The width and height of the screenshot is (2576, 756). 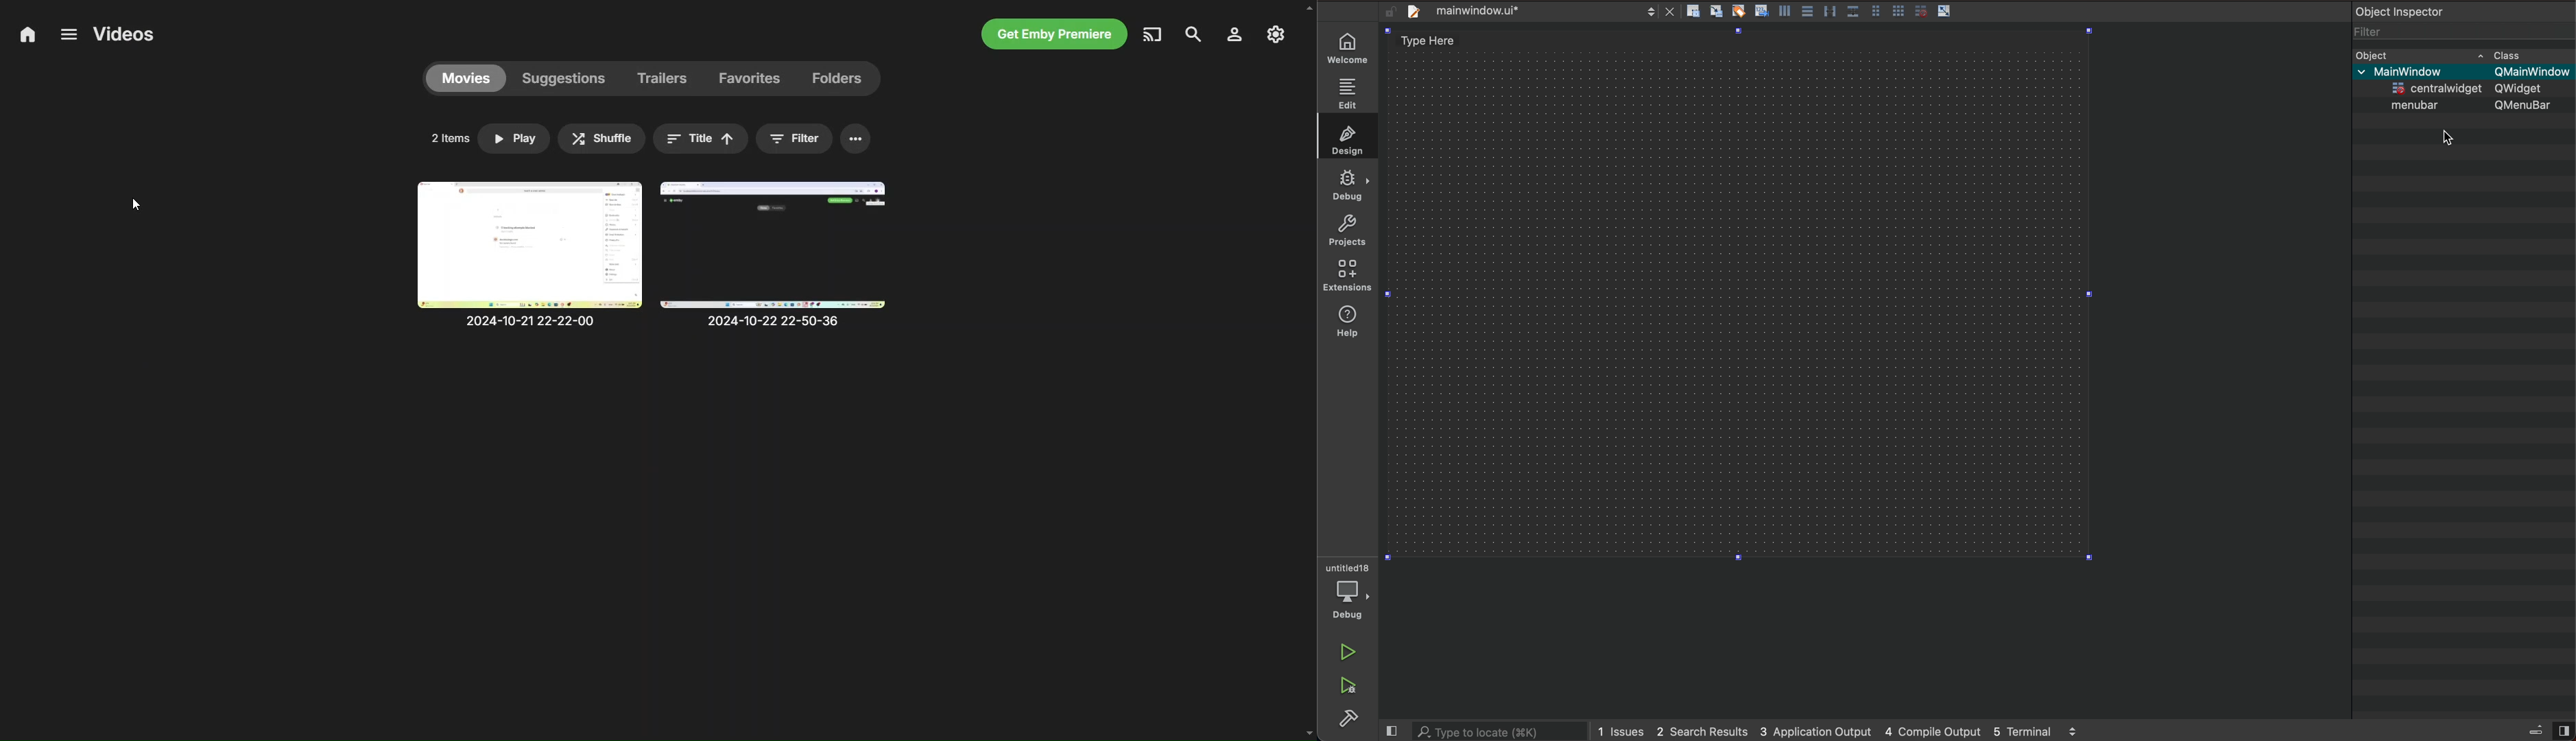 What do you see at coordinates (1352, 189) in the screenshot?
I see `debug` at bounding box center [1352, 189].